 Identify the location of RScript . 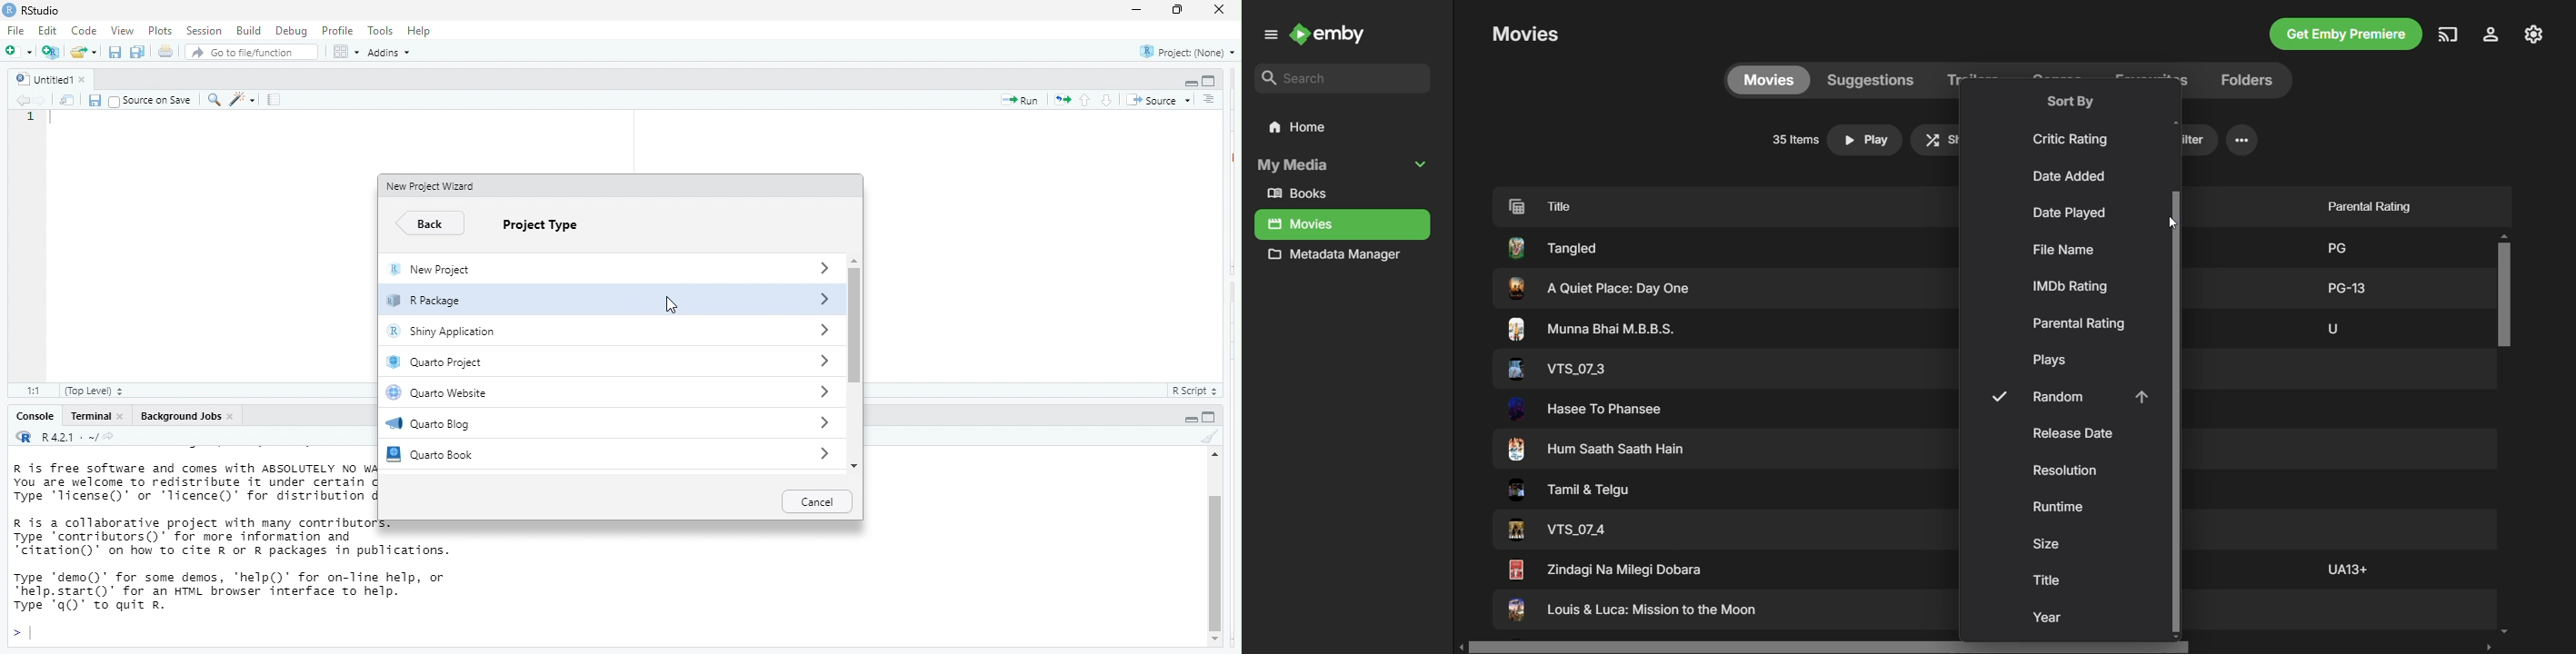
(1190, 391).